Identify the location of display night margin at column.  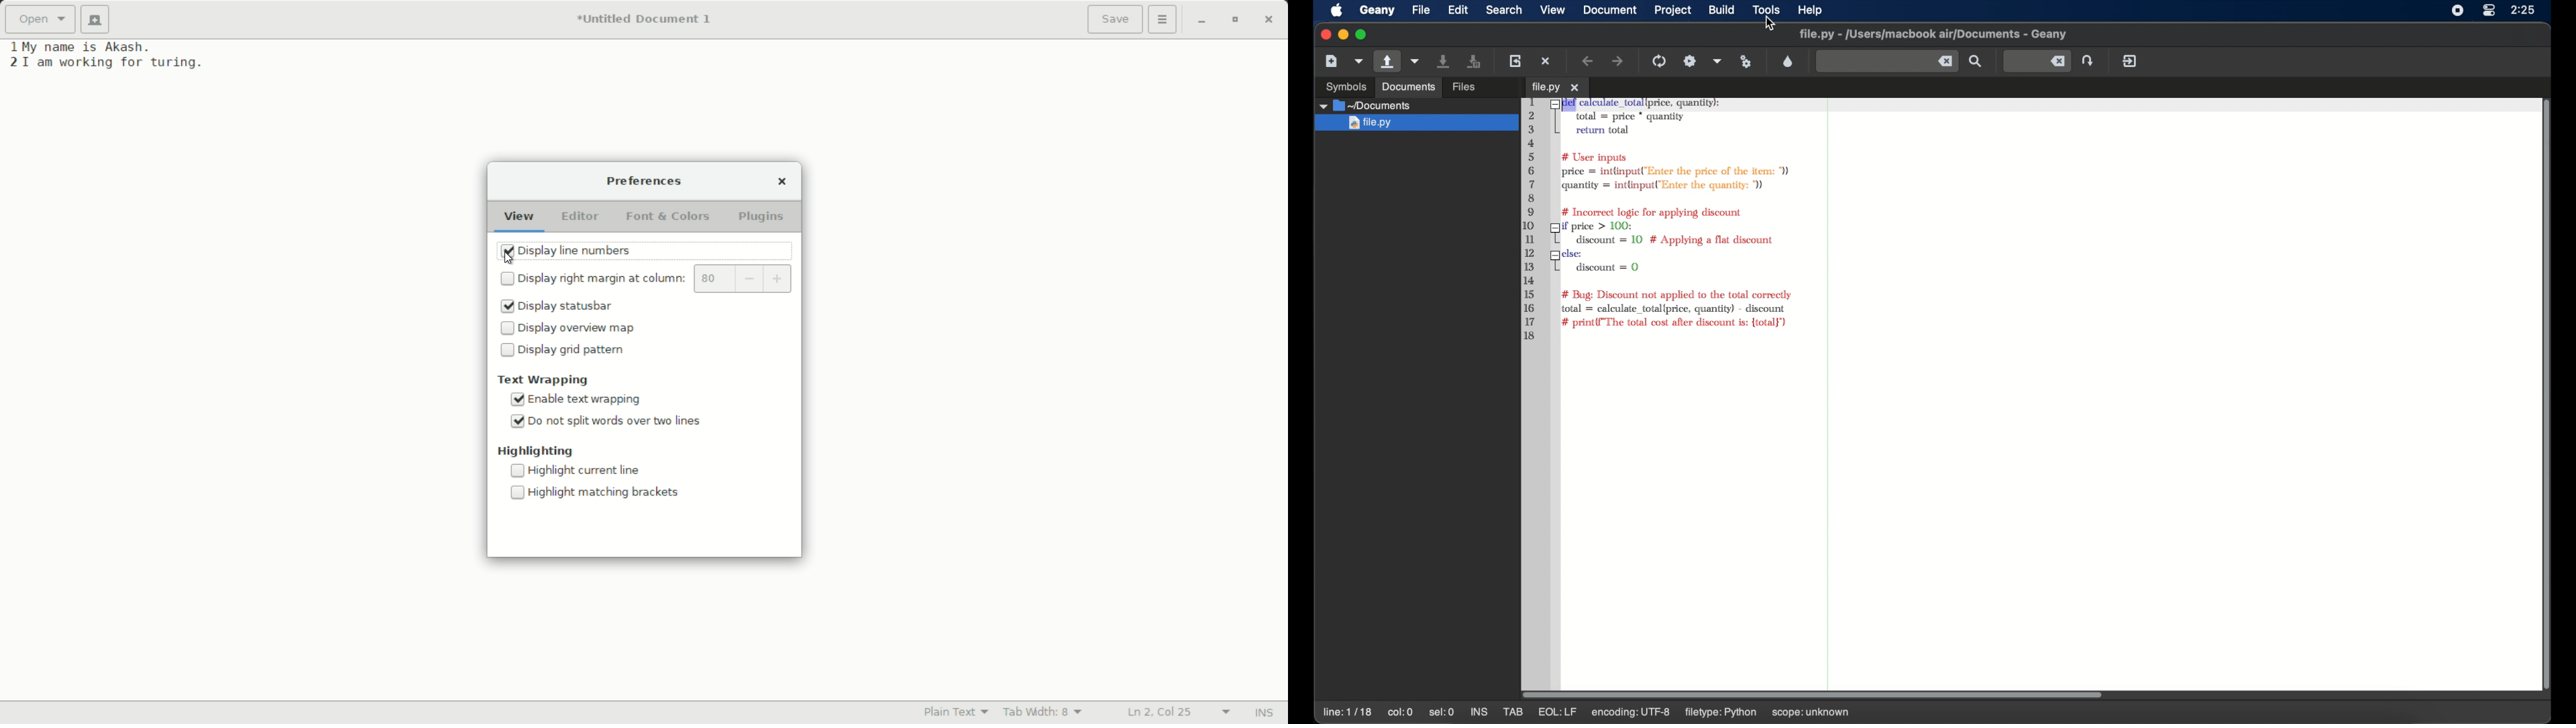
(604, 278).